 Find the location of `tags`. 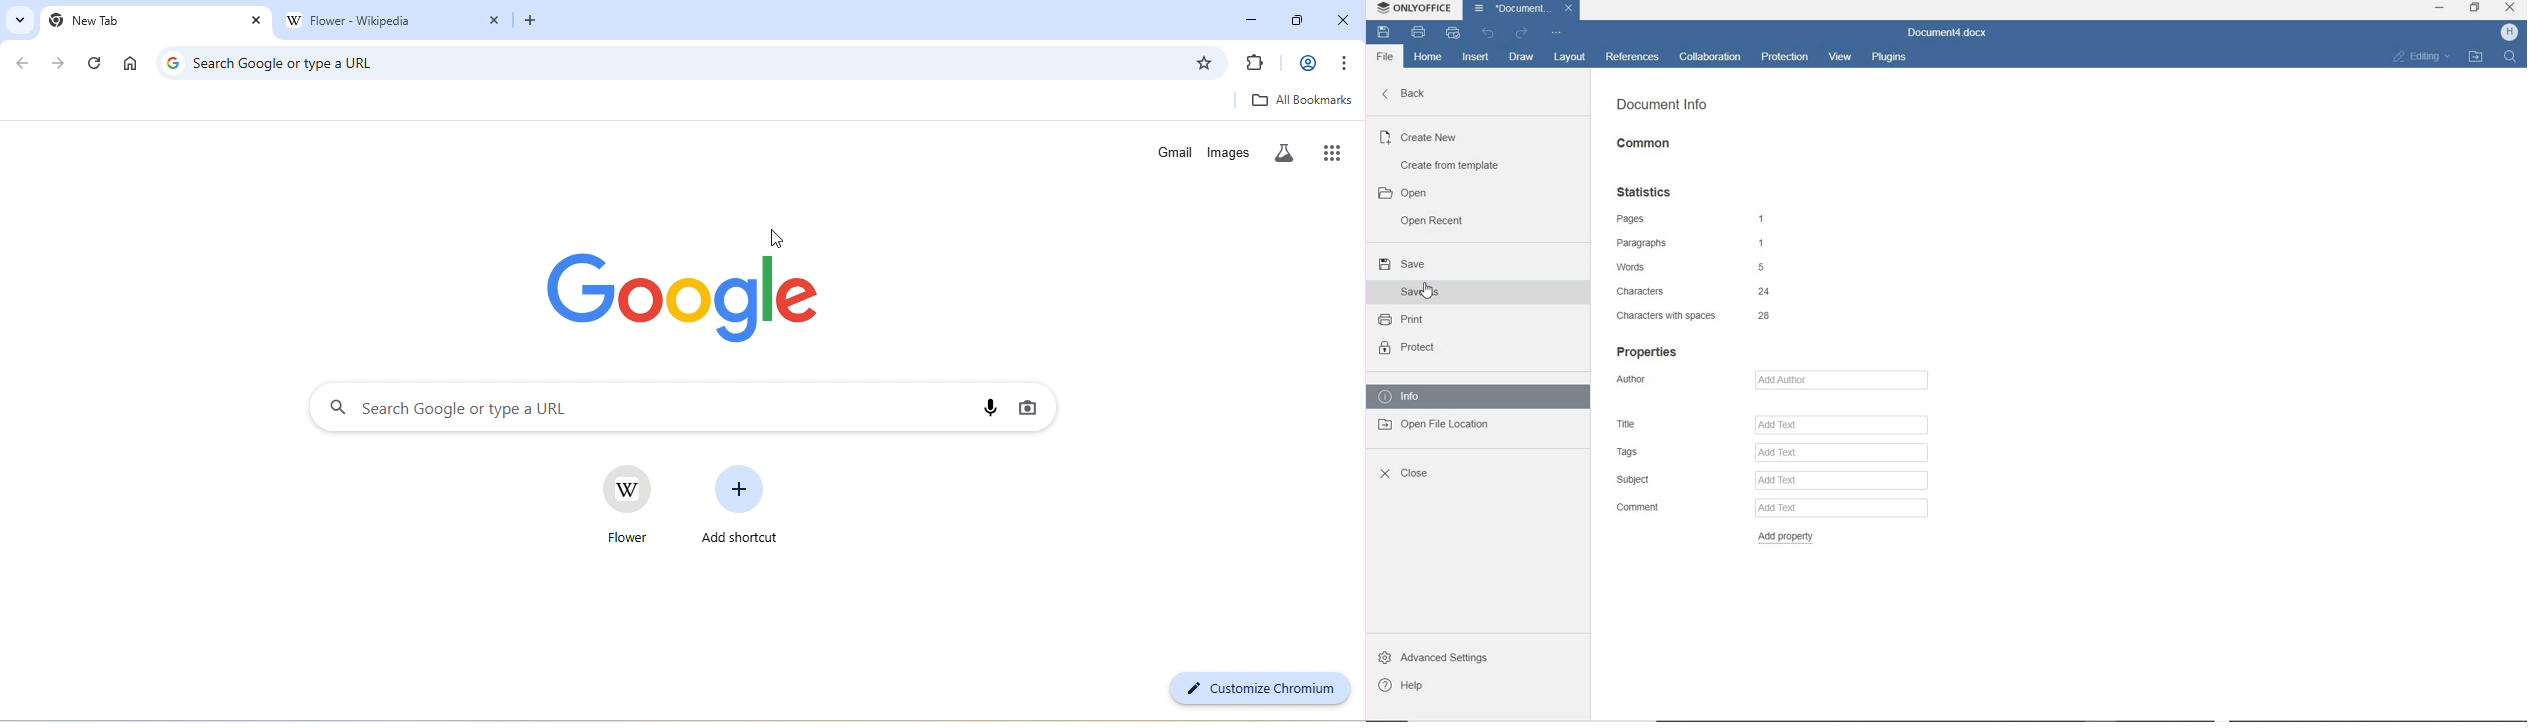

tags is located at coordinates (1672, 453).